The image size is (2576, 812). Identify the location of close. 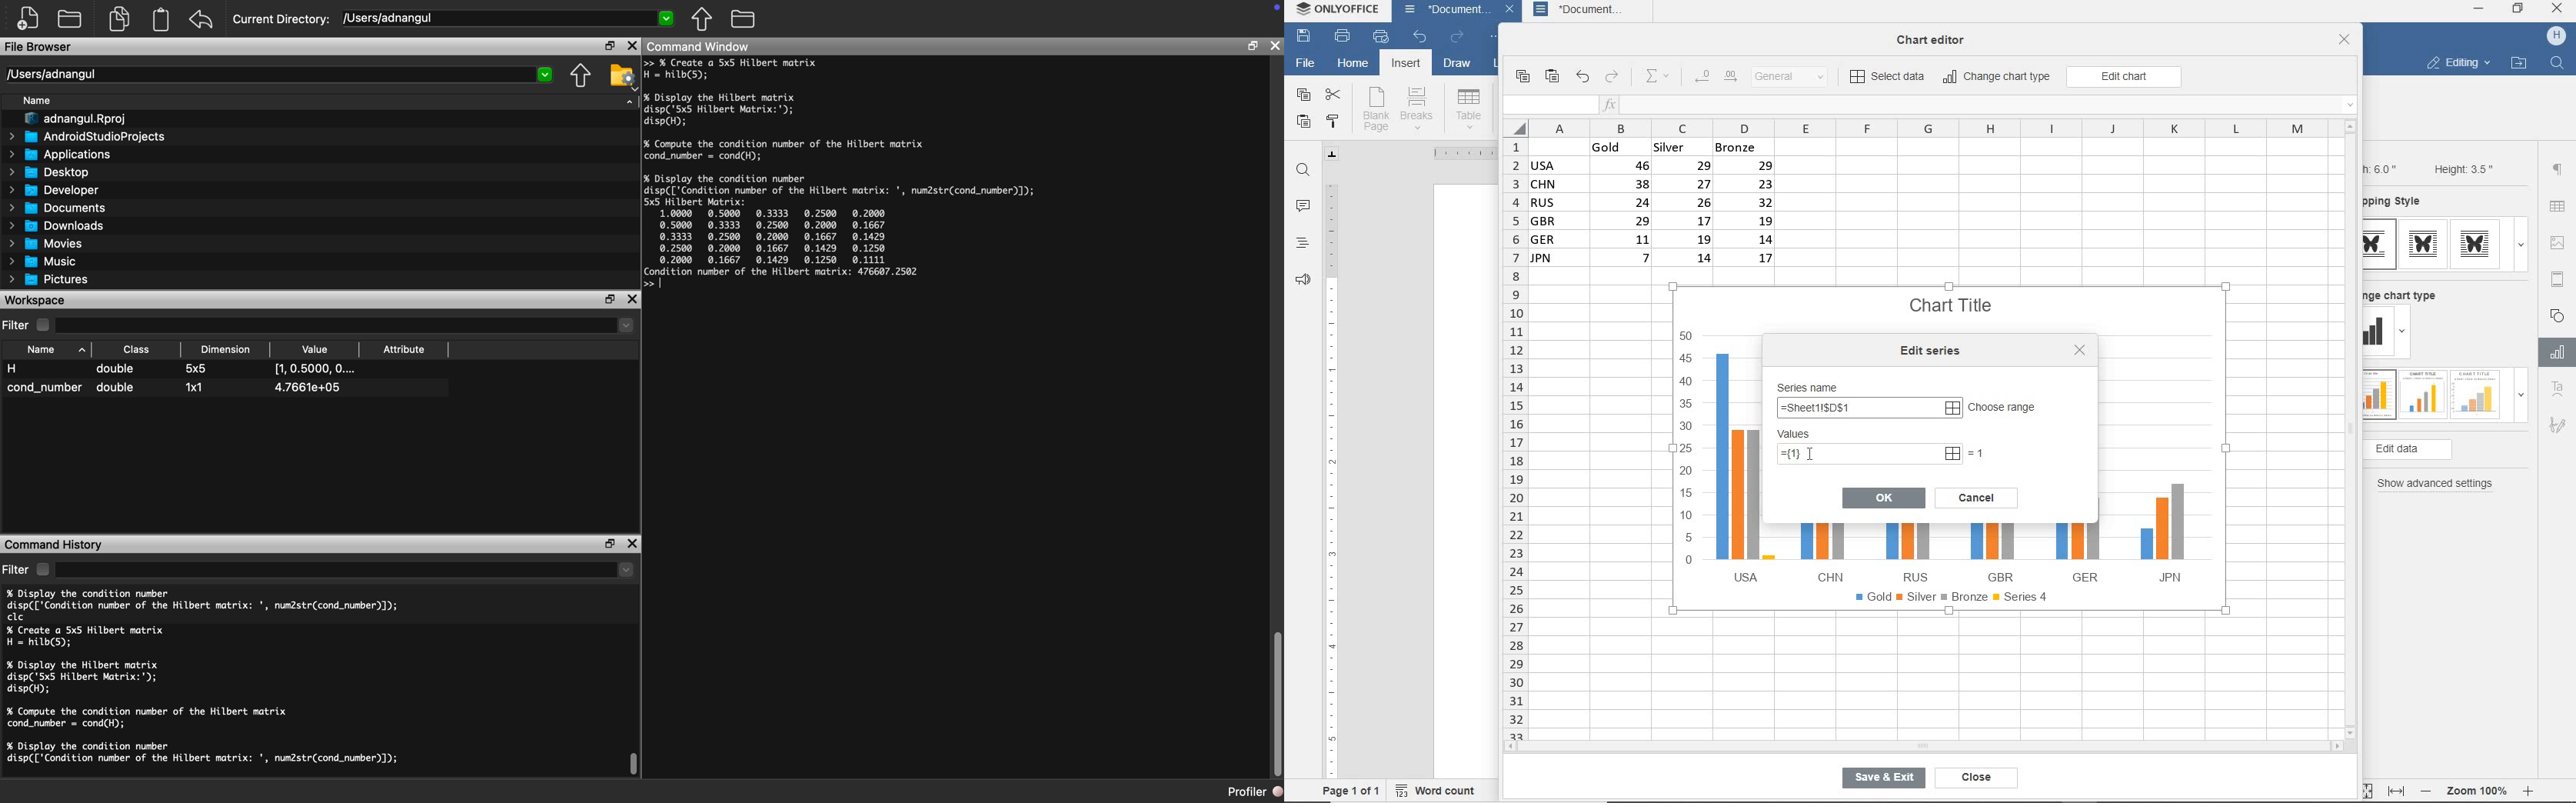
(2345, 41).